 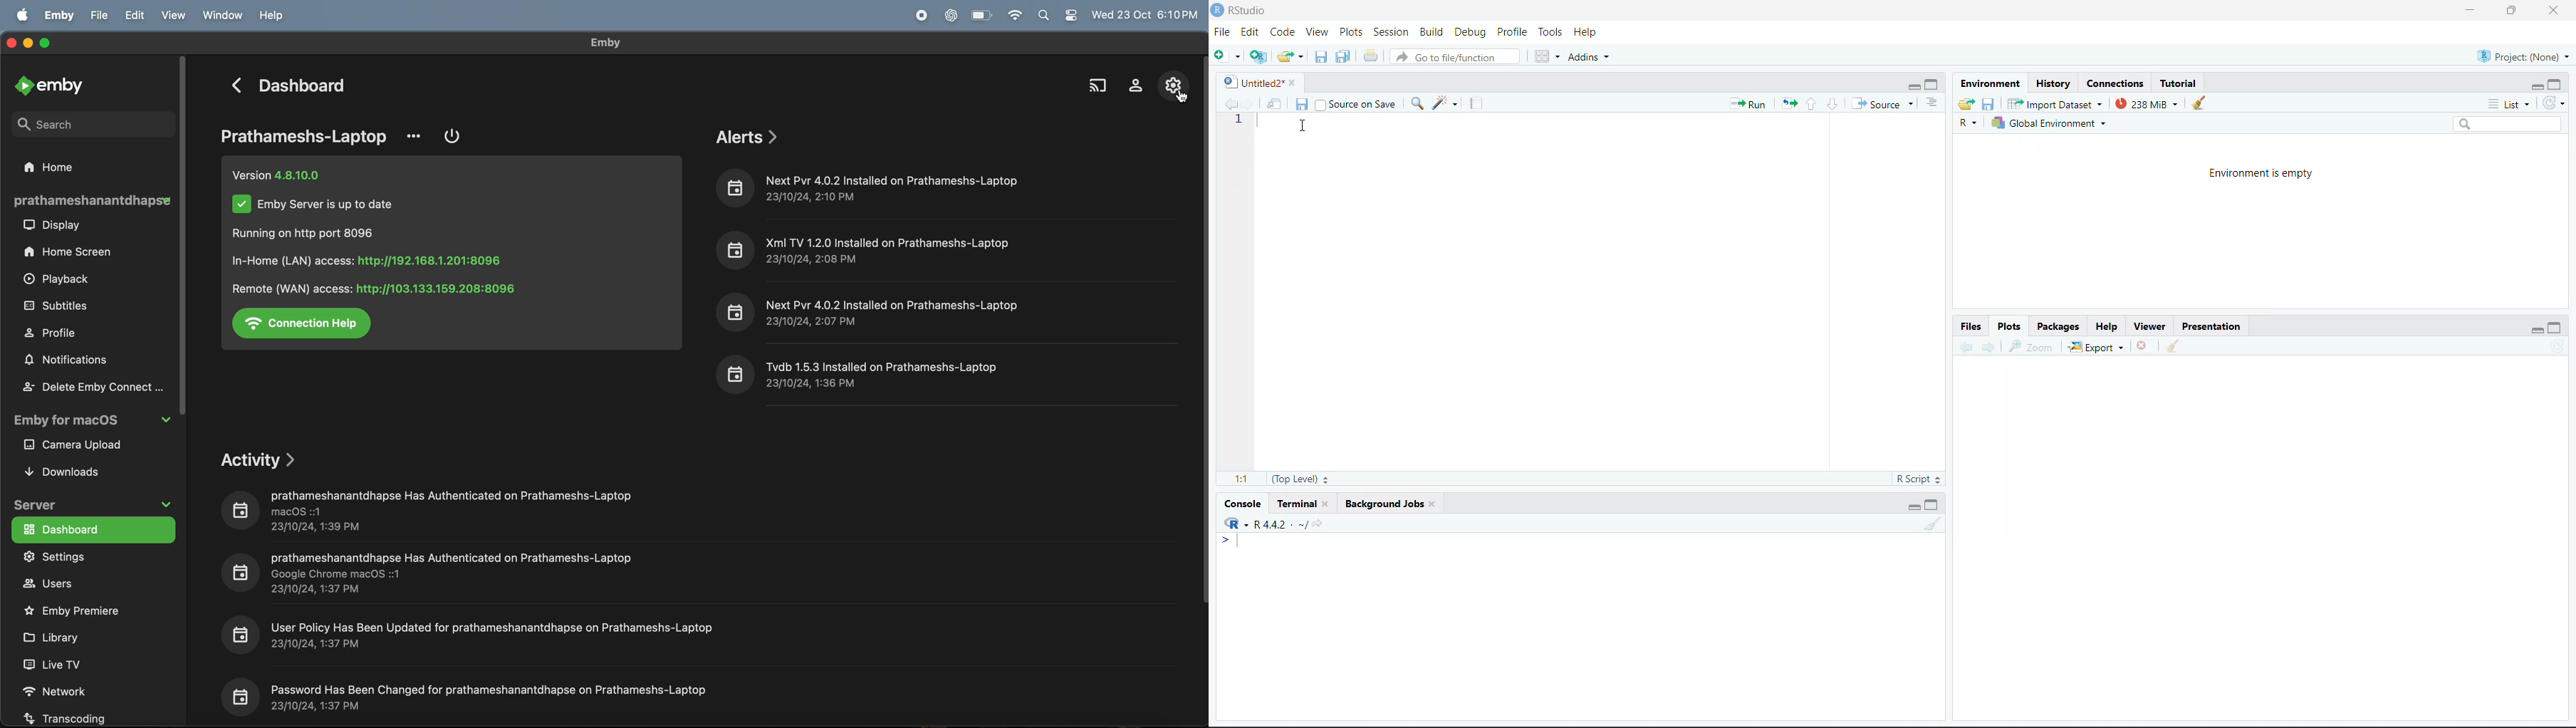 What do you see at coordinates (1243, 504) in the screenshot?
I see `Console` at bounding box center [1243, 504].